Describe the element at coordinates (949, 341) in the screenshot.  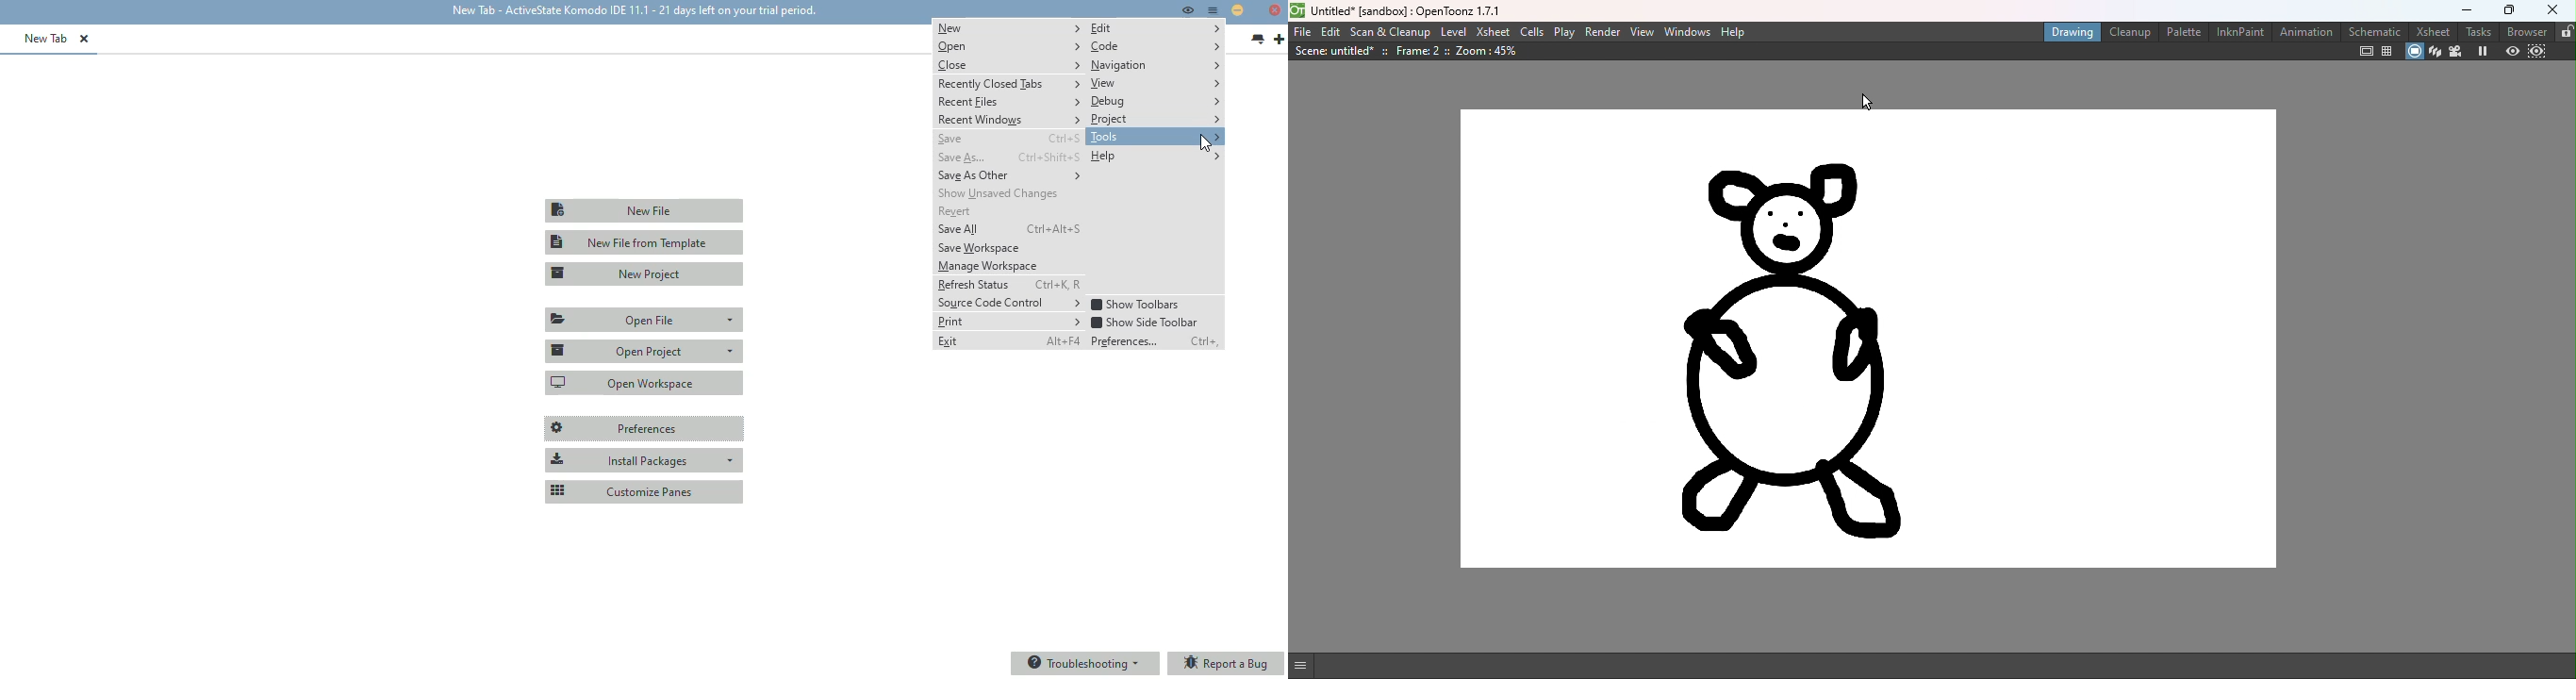
I see `exit` at that location.